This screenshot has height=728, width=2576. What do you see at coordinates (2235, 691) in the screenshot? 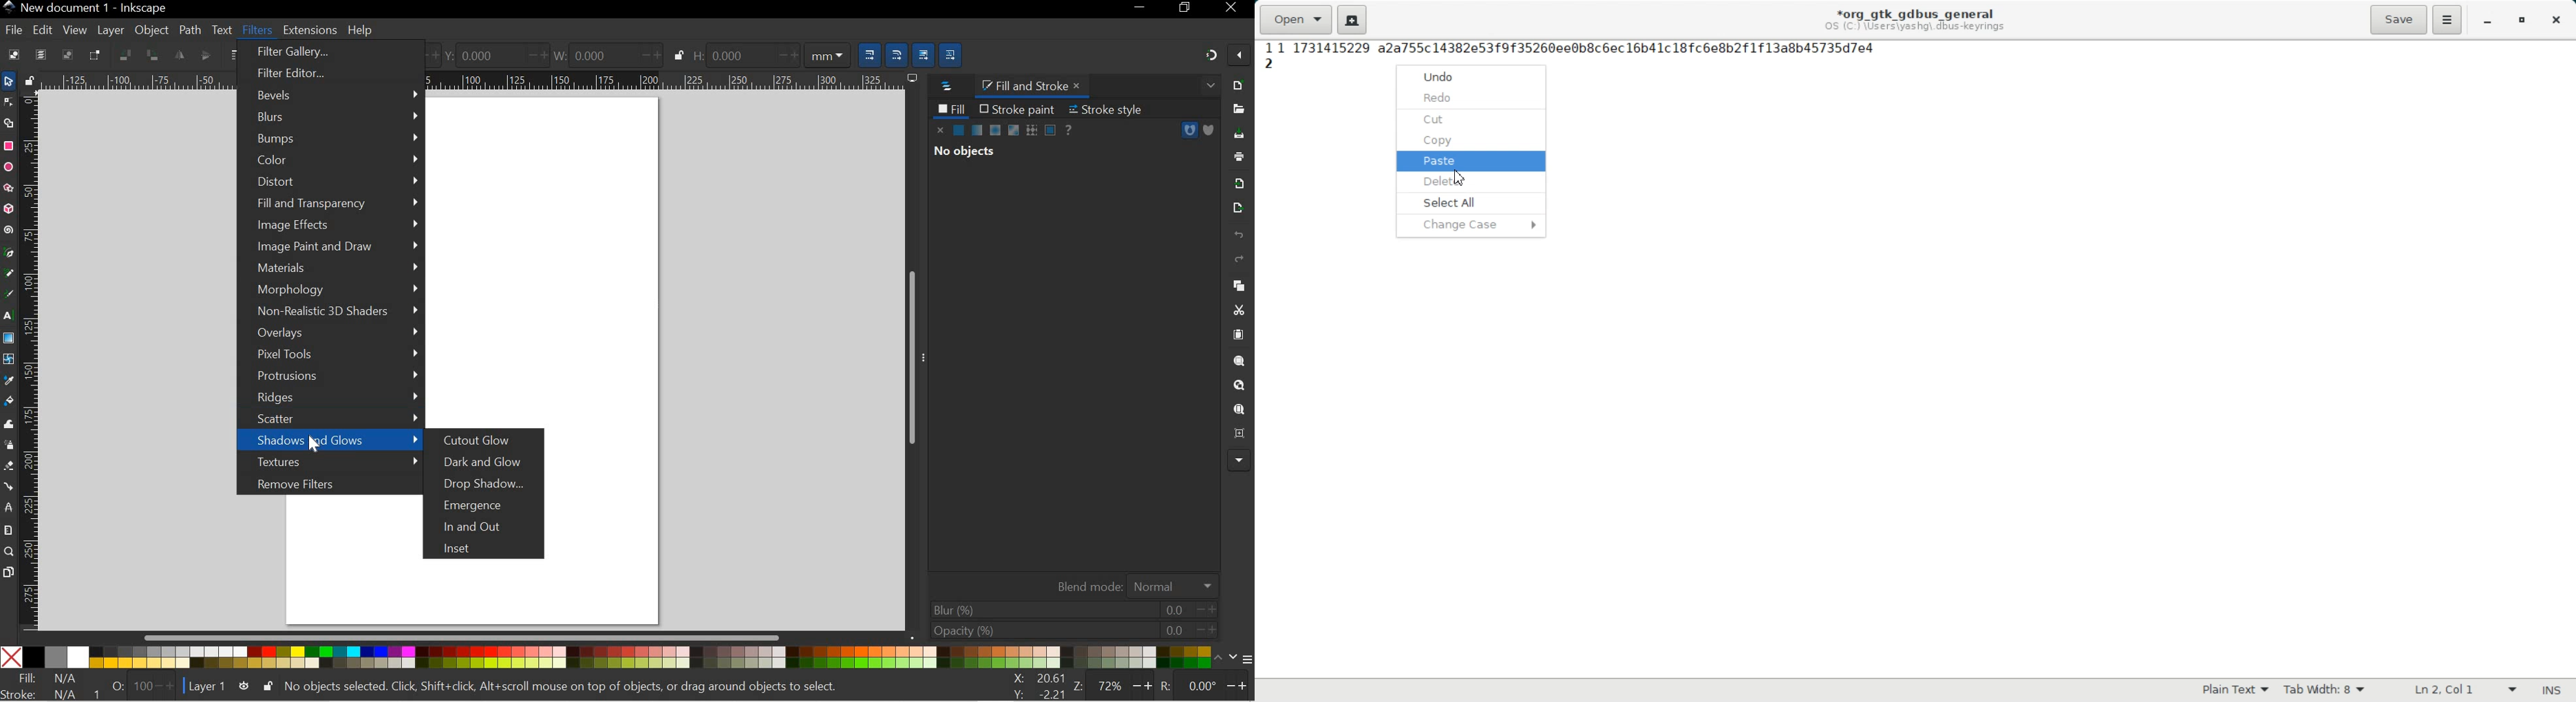
I see `Plain Text` at bounding box center [2235, 691].